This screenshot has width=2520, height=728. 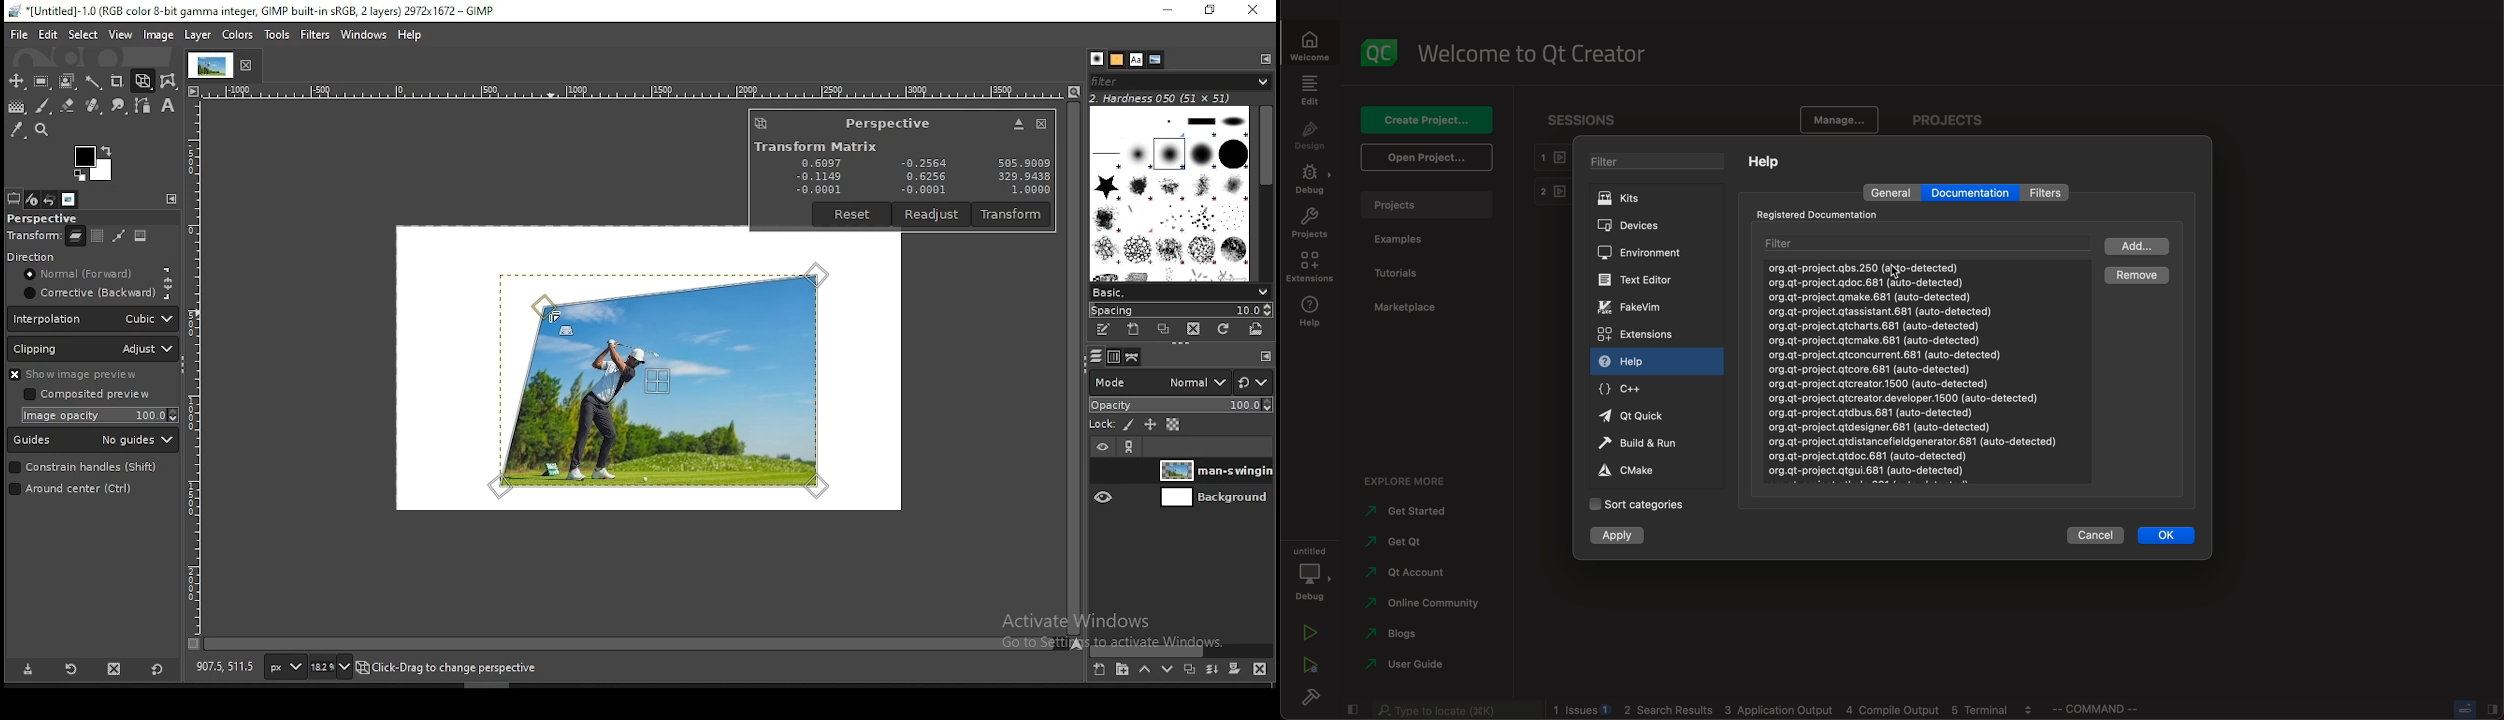 I want to click on delete layer, so click(x=1260, y=668).